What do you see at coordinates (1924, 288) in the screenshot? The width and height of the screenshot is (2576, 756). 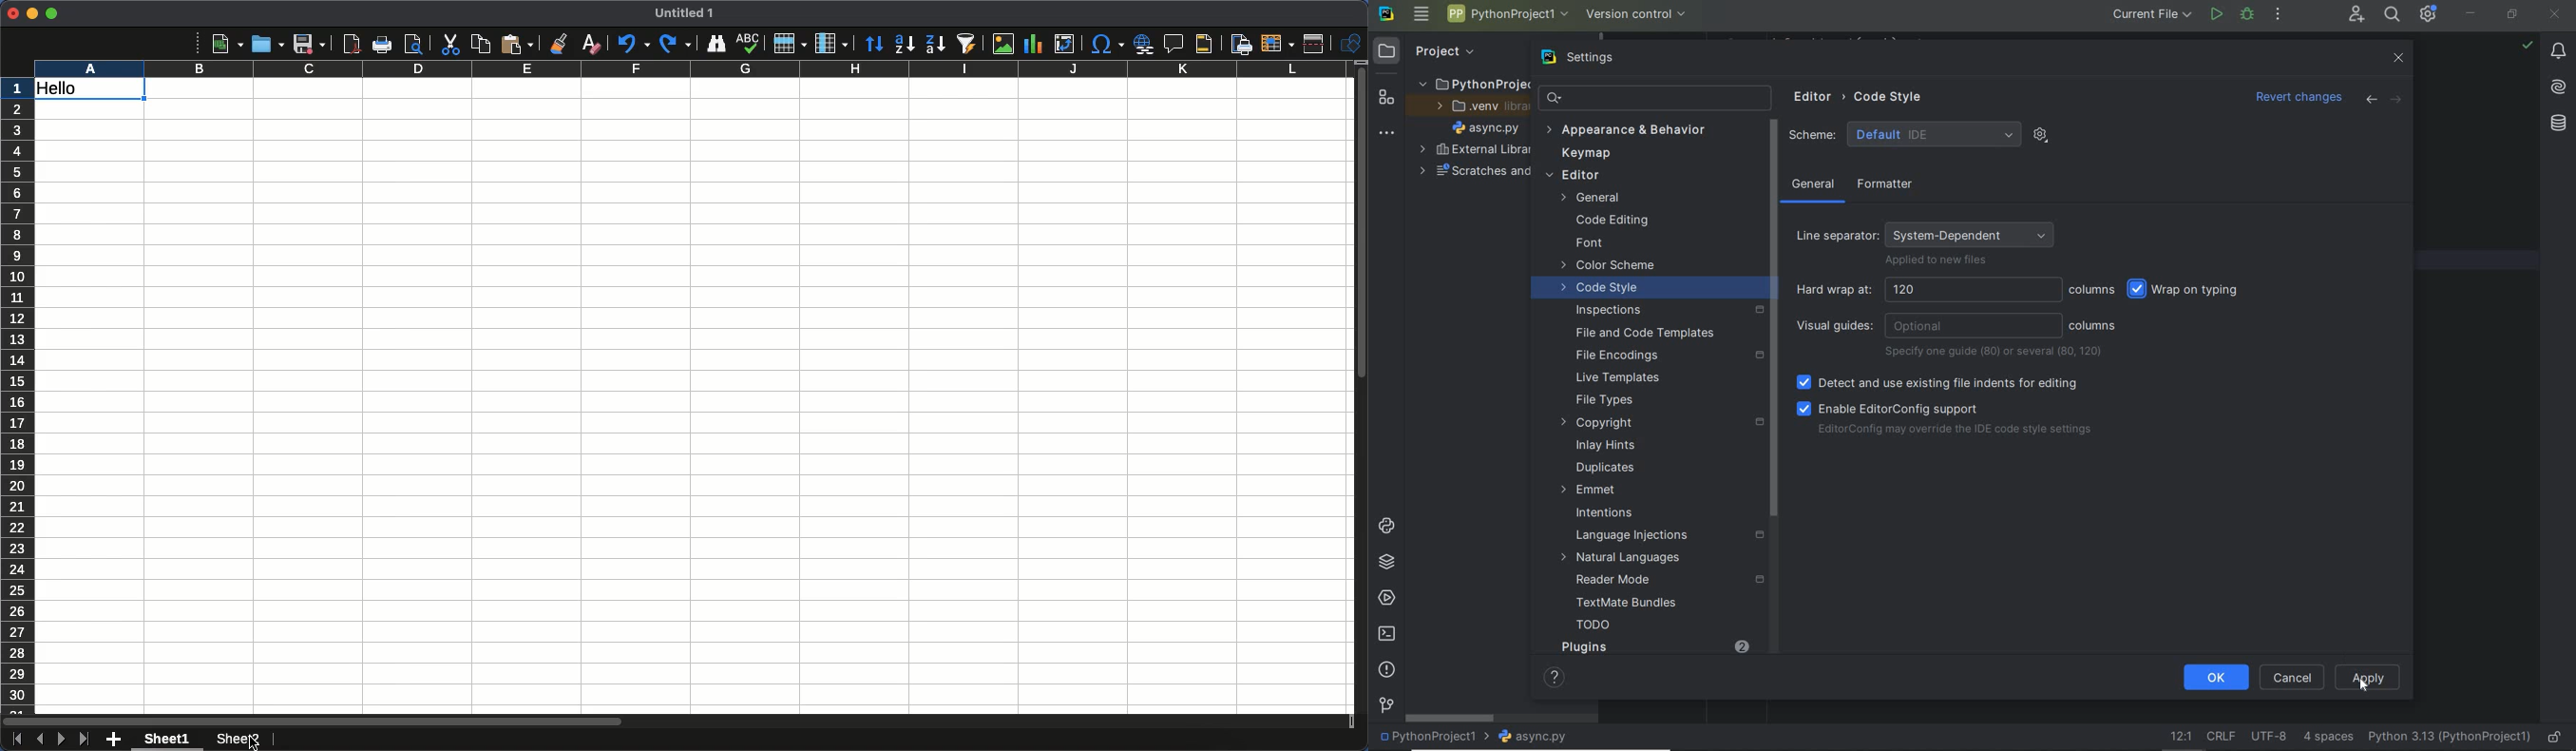 I see `Hard wrap at` at bounding box center [1924, 288].